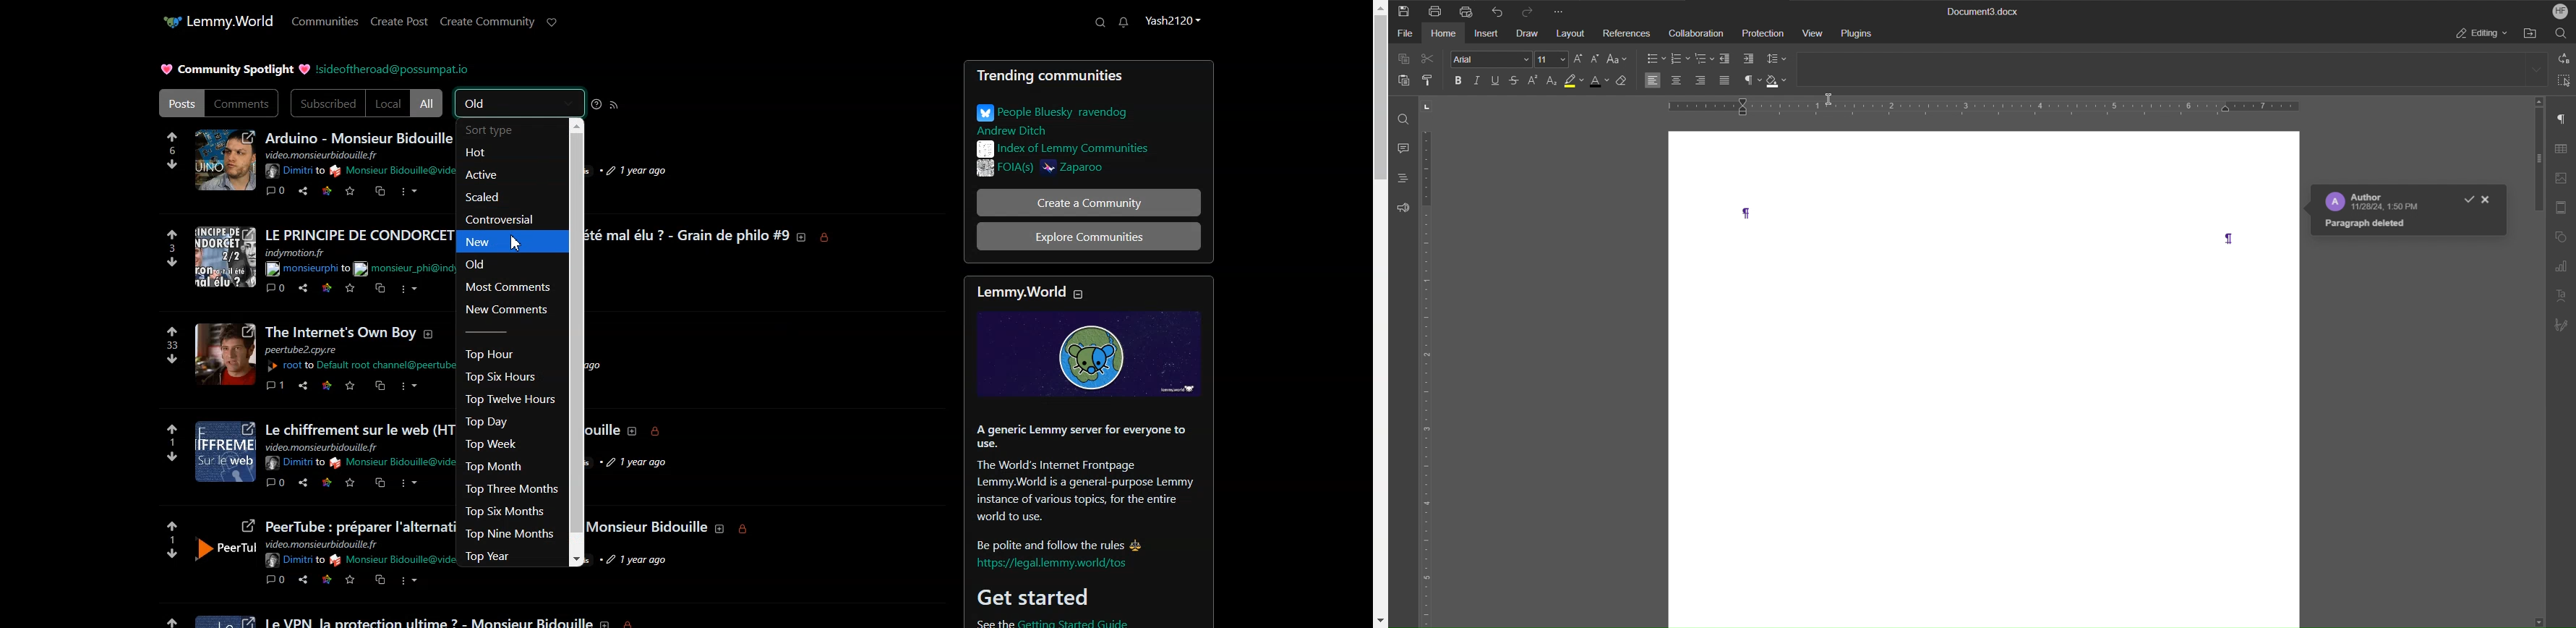 Image resolution: width=2576 pixels, height=644 pixels. What do you see at coordinates (1748, 58) in the screenshot?
I see `Increase indent` at bounding box center [1748, 58].